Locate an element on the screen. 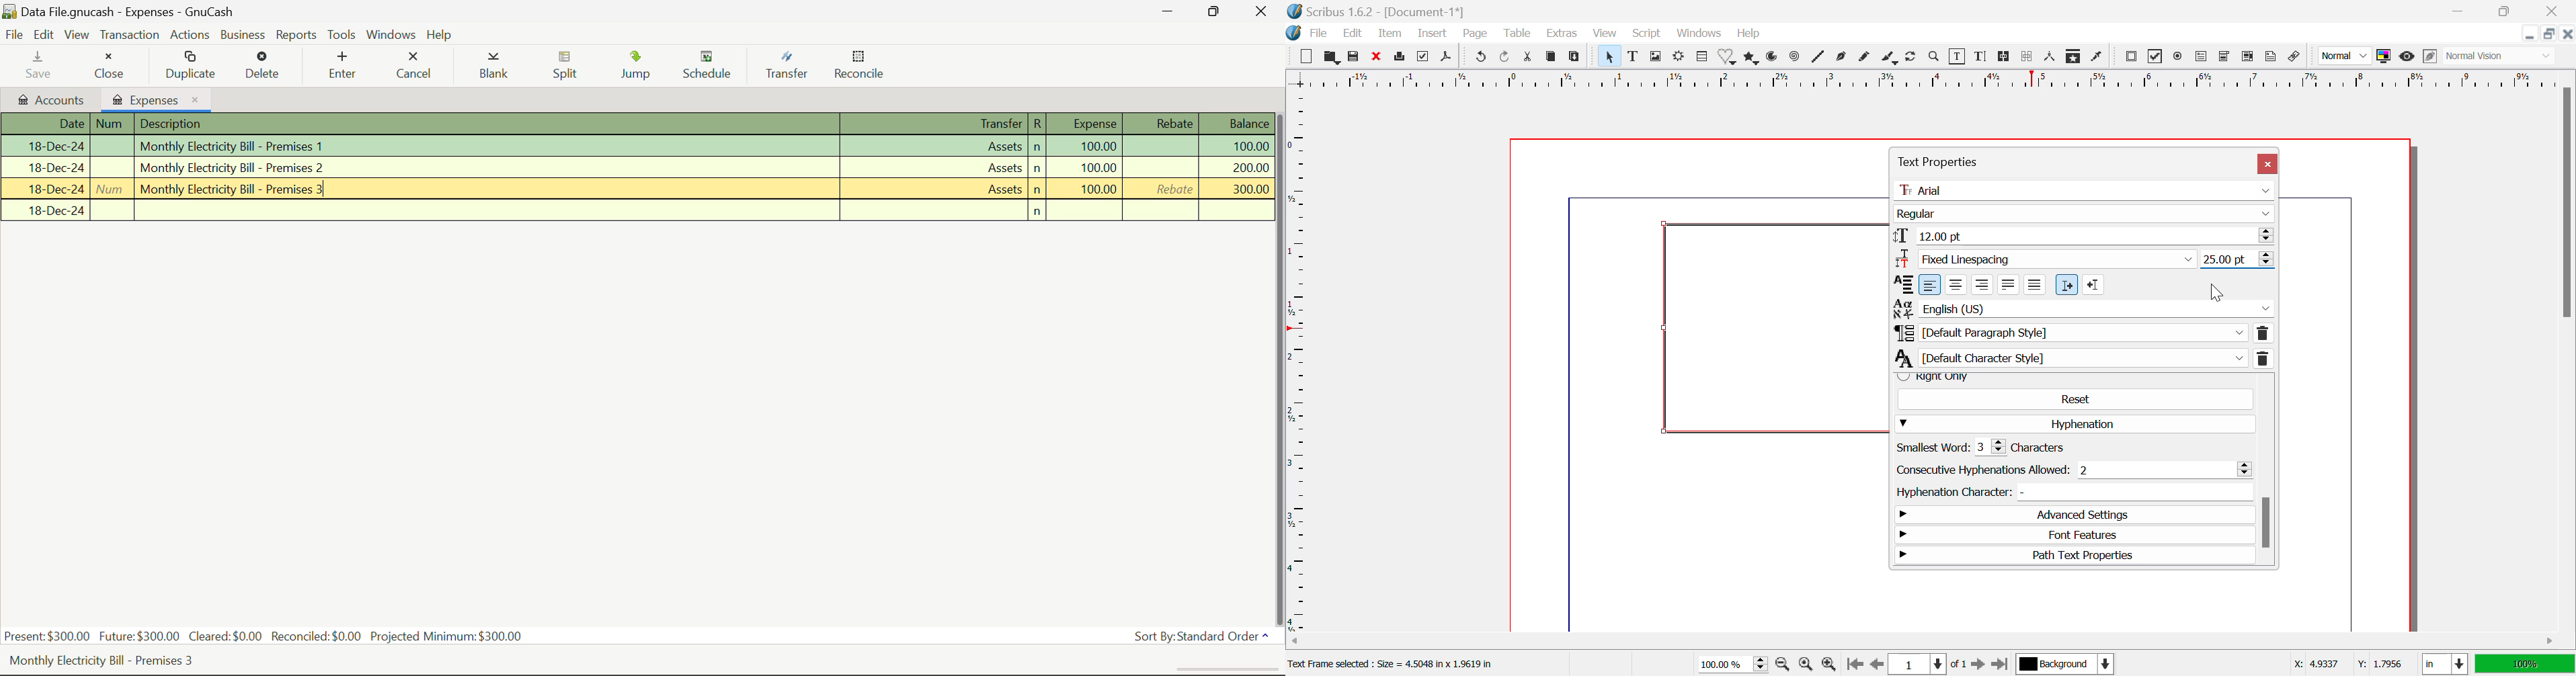  Normal Vision is located at coordinates (2501, 58).